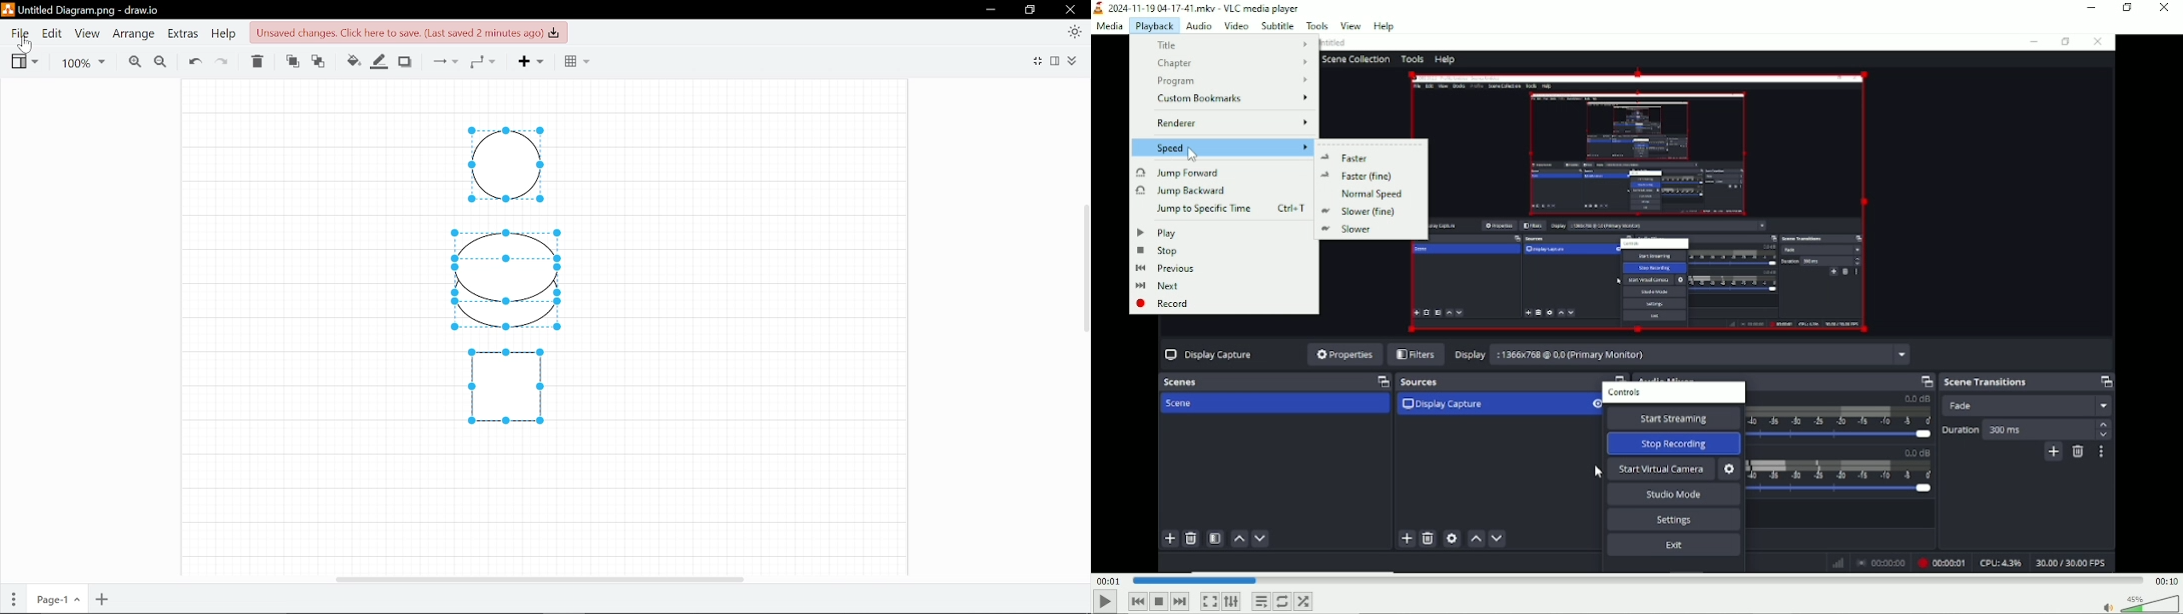 The height and width of the screenshot is (616, 2184). Describe the element at coordinates (56, 600) in the screenshot. I see `Current page` at that location.